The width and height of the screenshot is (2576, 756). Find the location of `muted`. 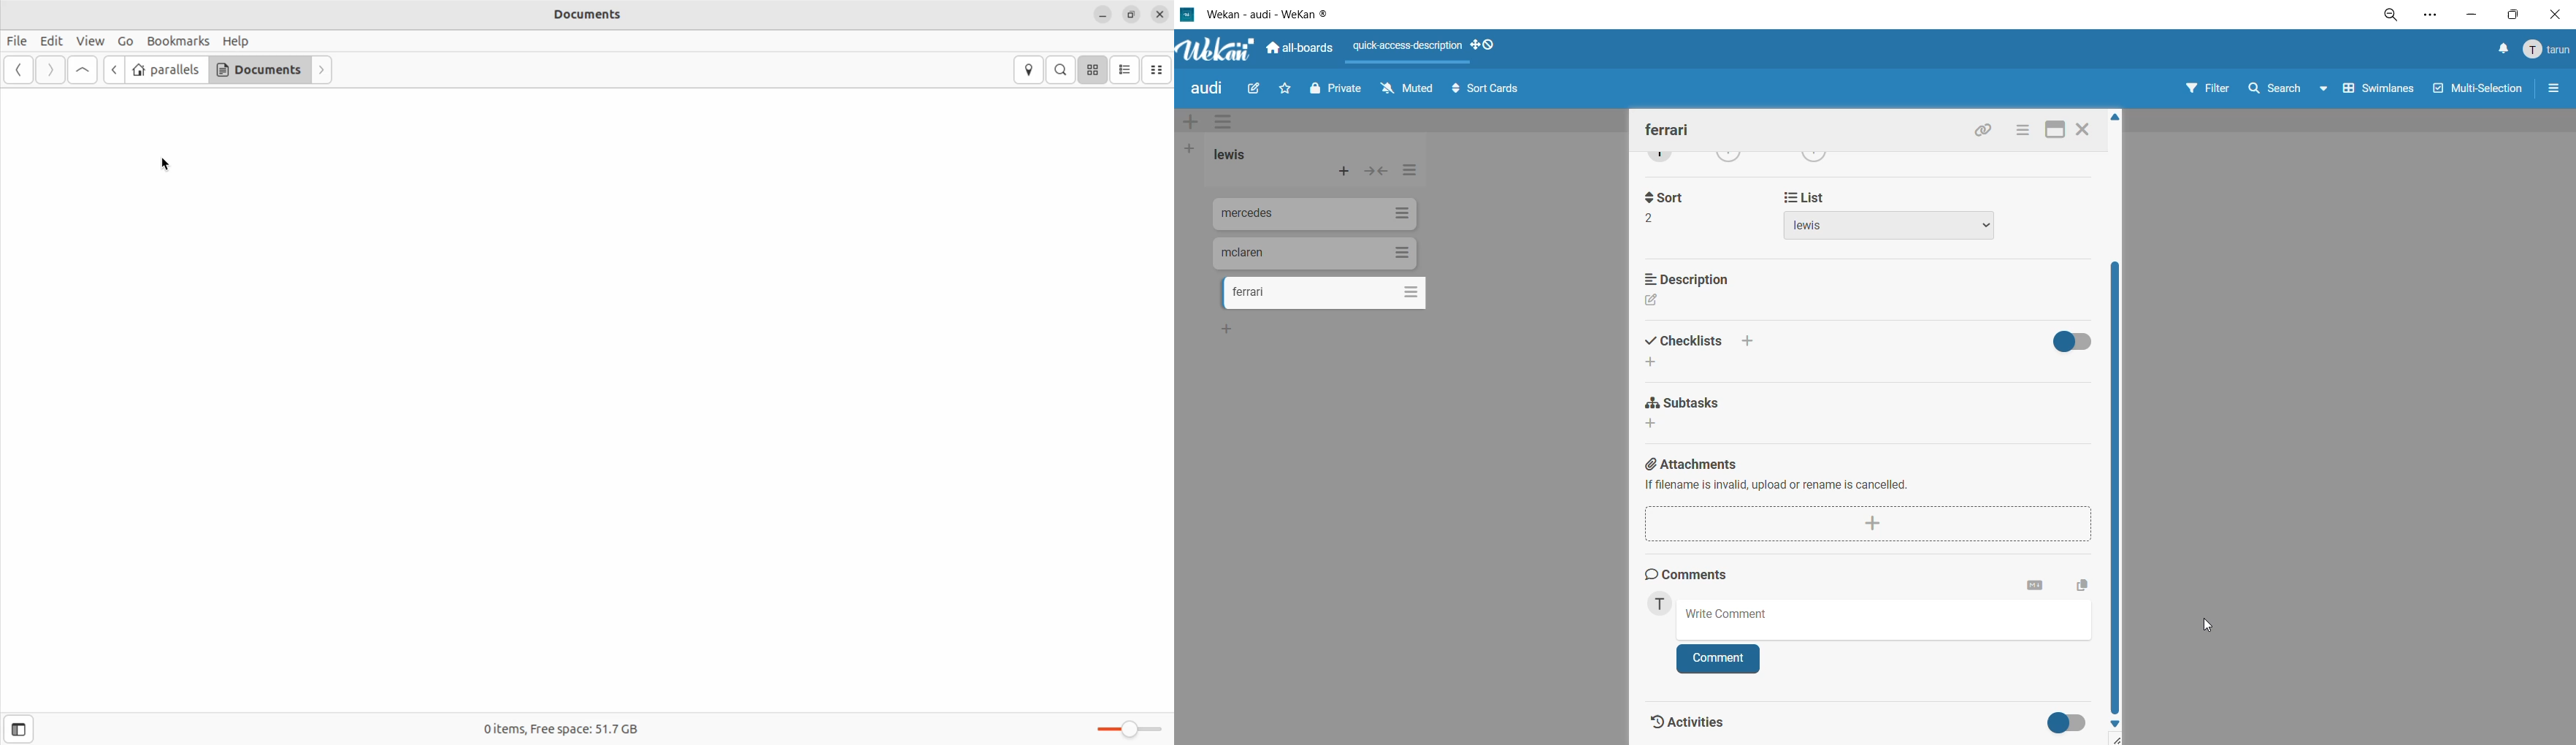

muted is located at coordinates (1407, 88).